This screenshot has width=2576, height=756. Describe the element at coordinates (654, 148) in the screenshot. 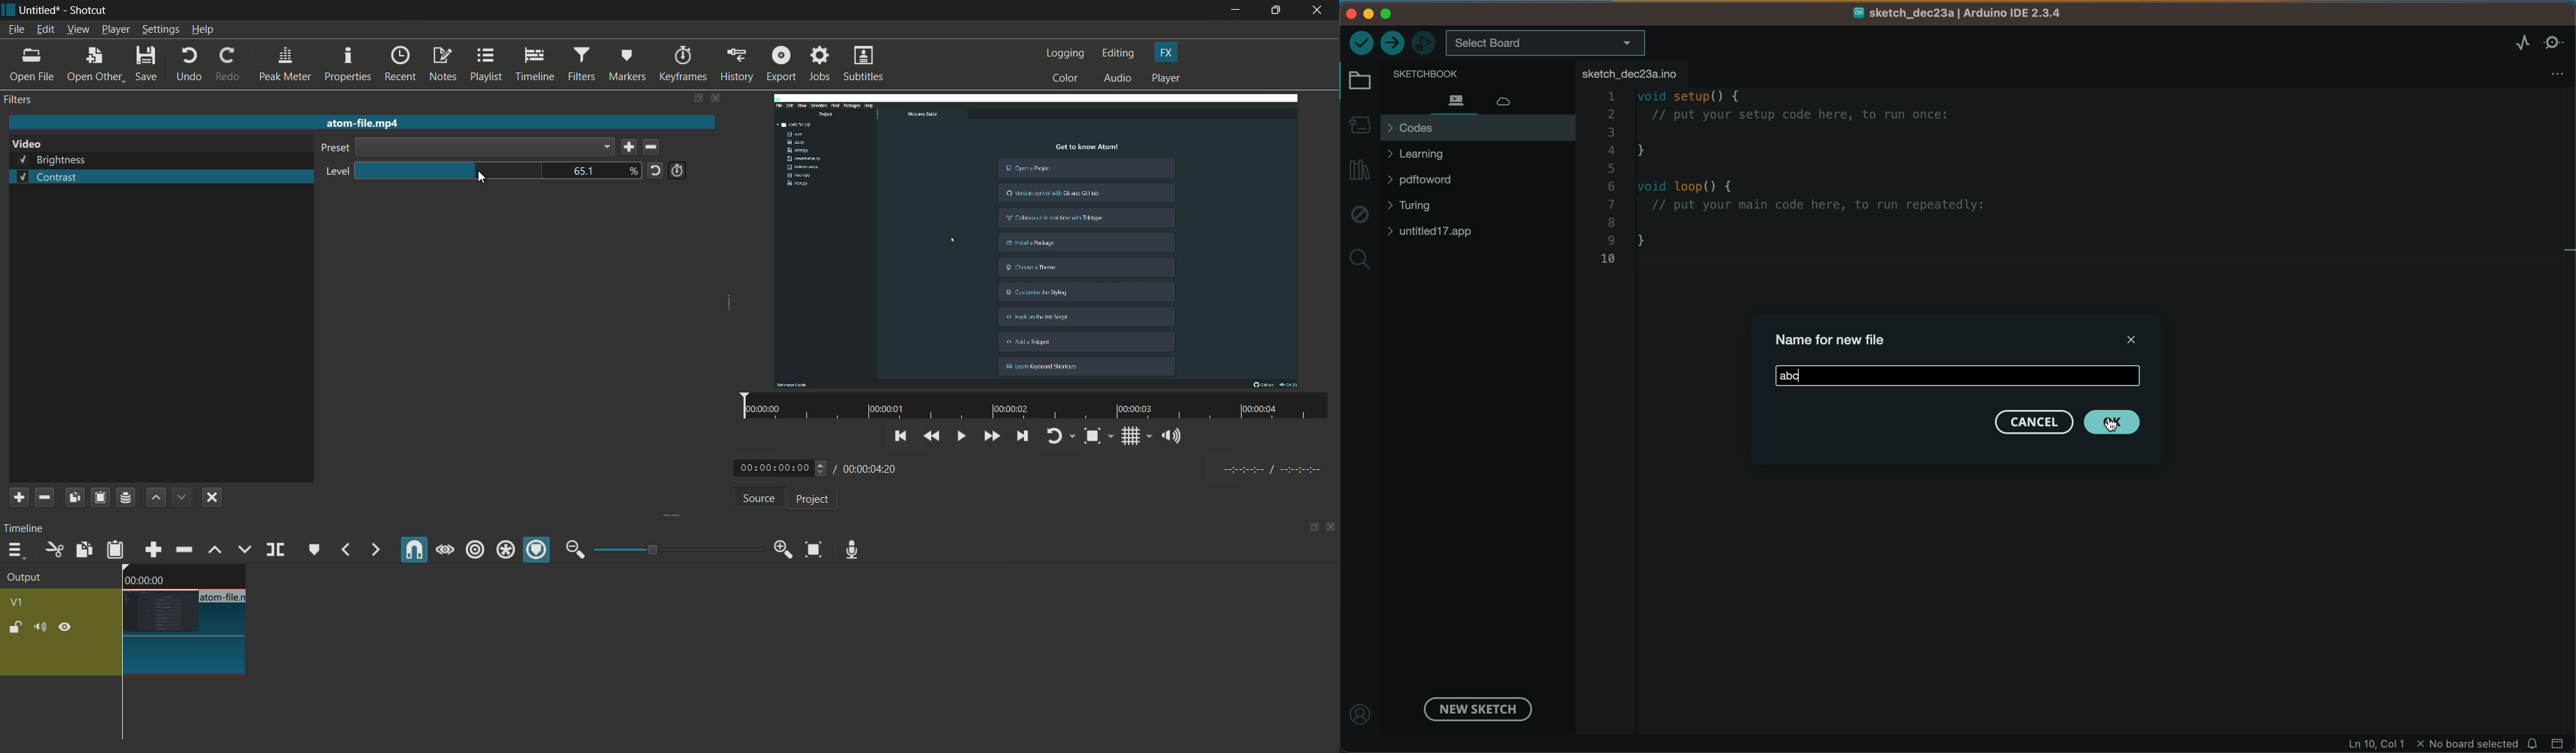

I see `delete` at that location.